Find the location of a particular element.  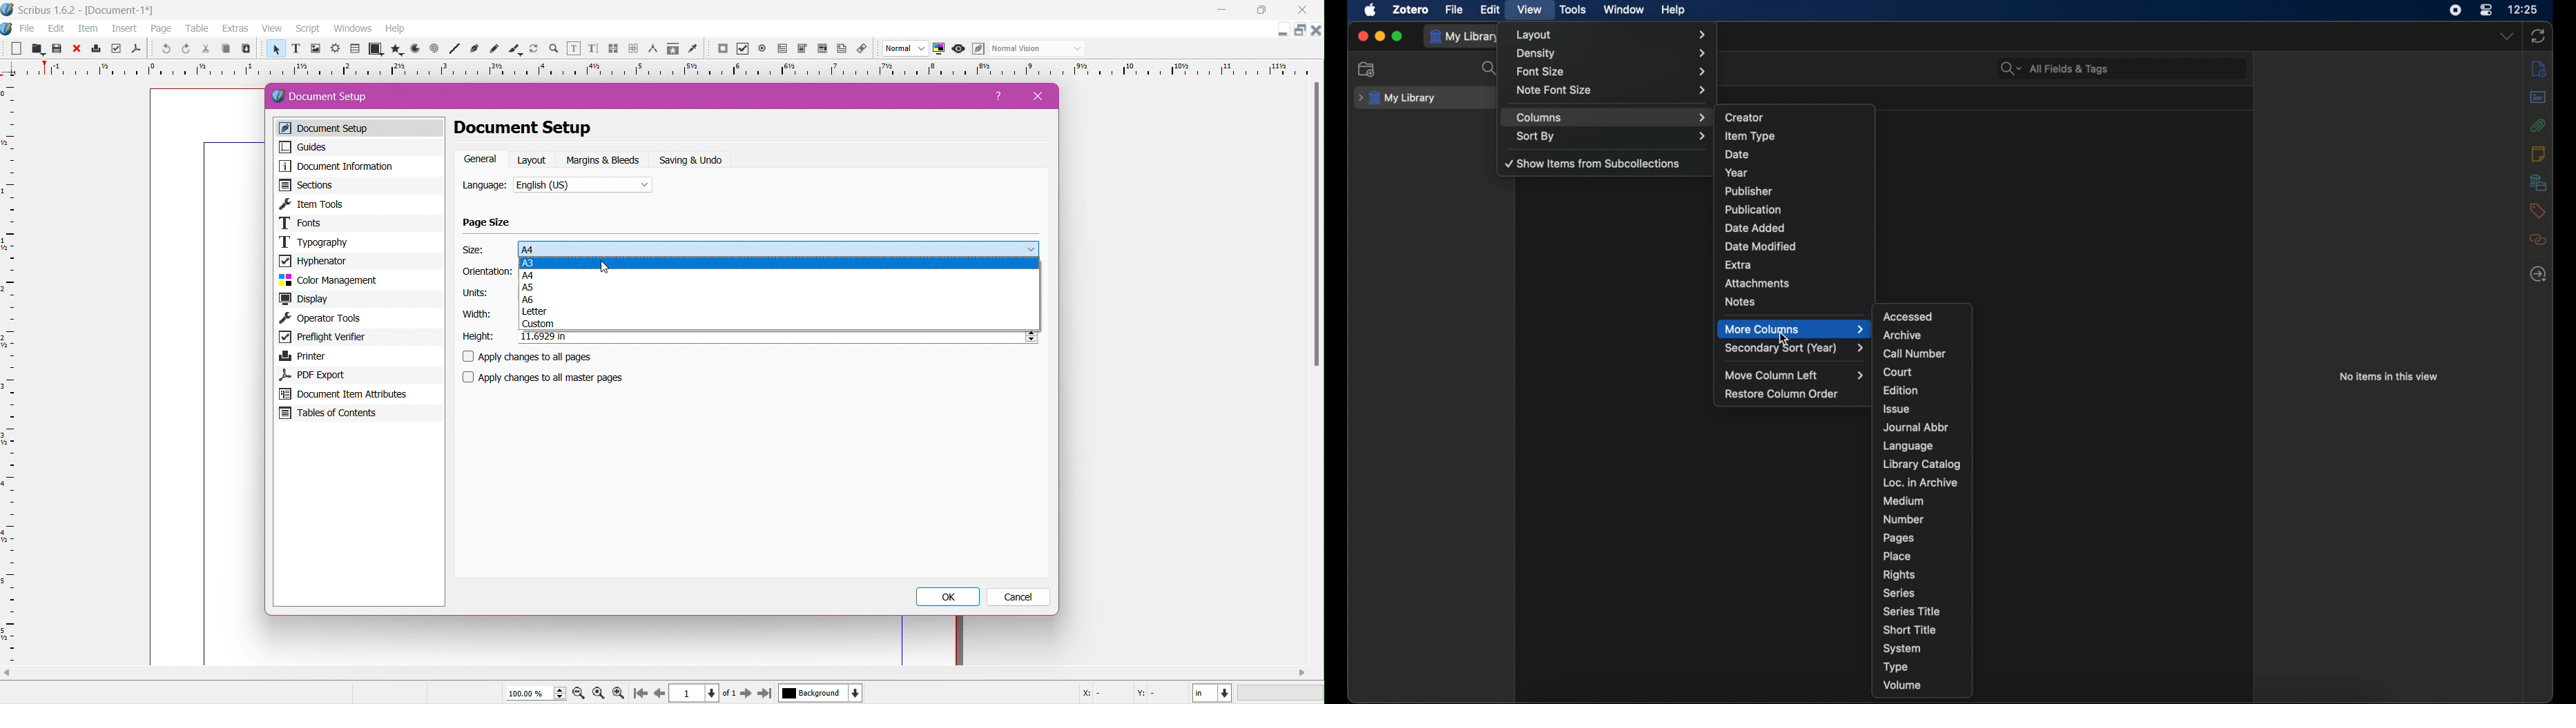

maximize is located at coordinates (1266, 10).